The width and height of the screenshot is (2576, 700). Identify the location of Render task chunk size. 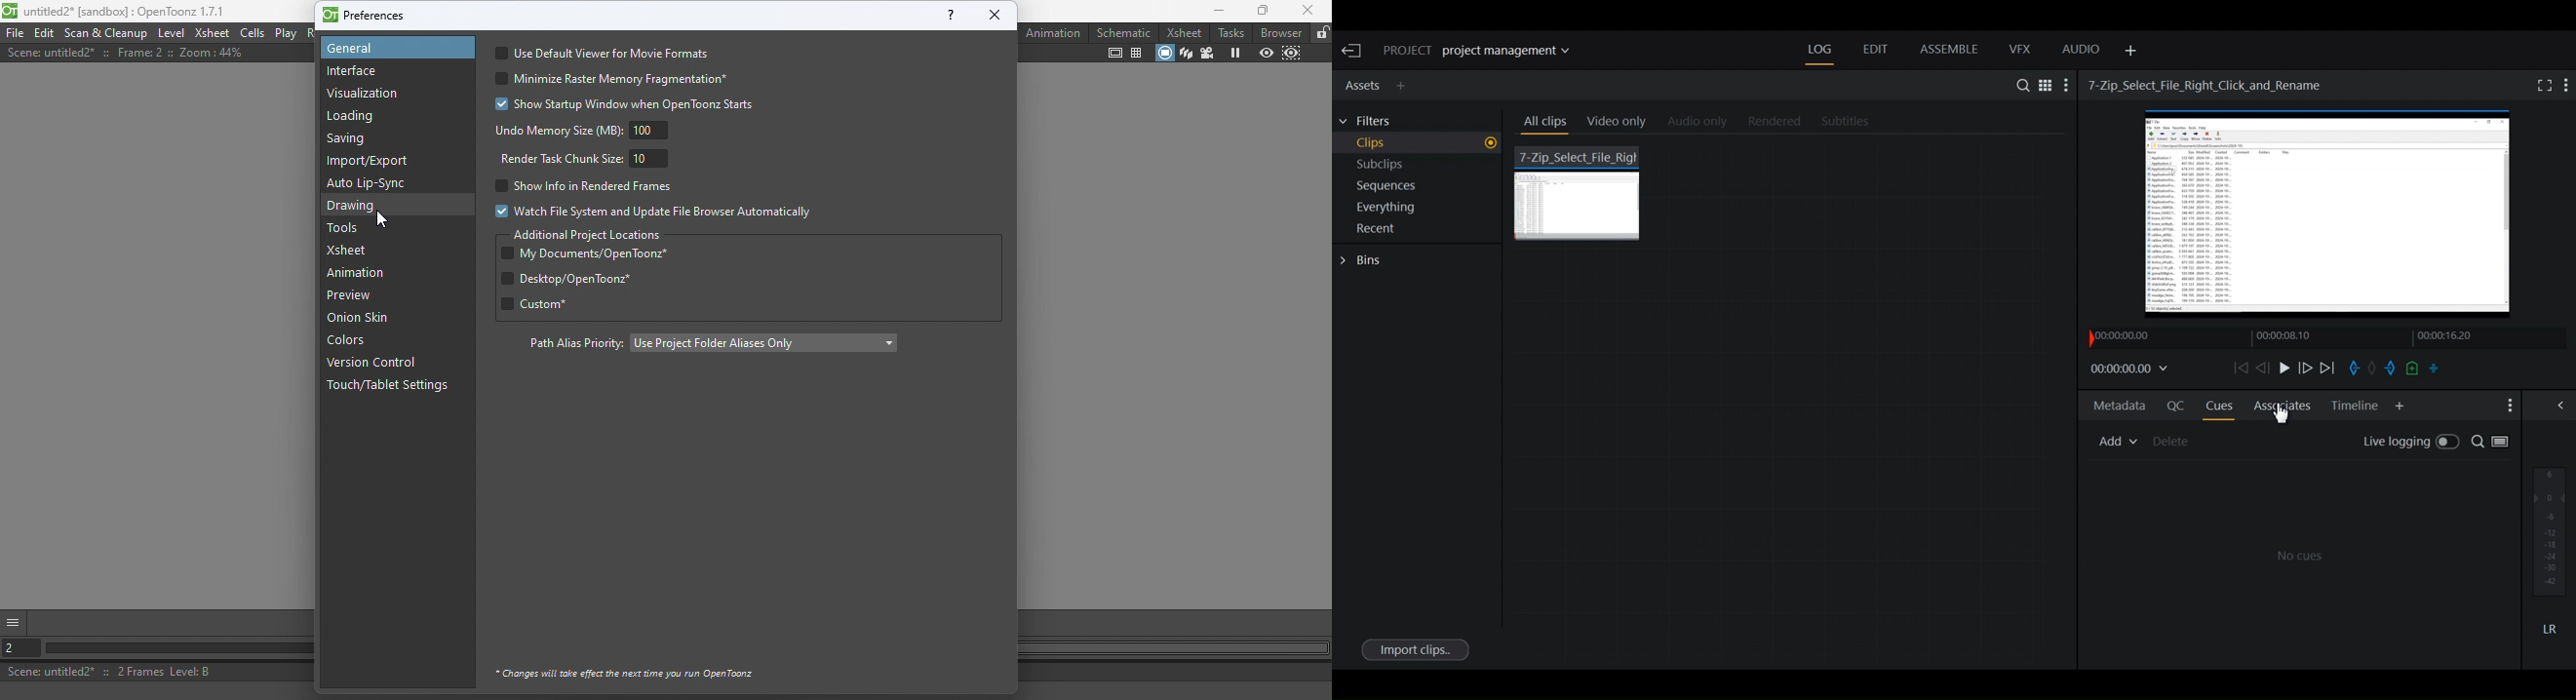
(589, 158).